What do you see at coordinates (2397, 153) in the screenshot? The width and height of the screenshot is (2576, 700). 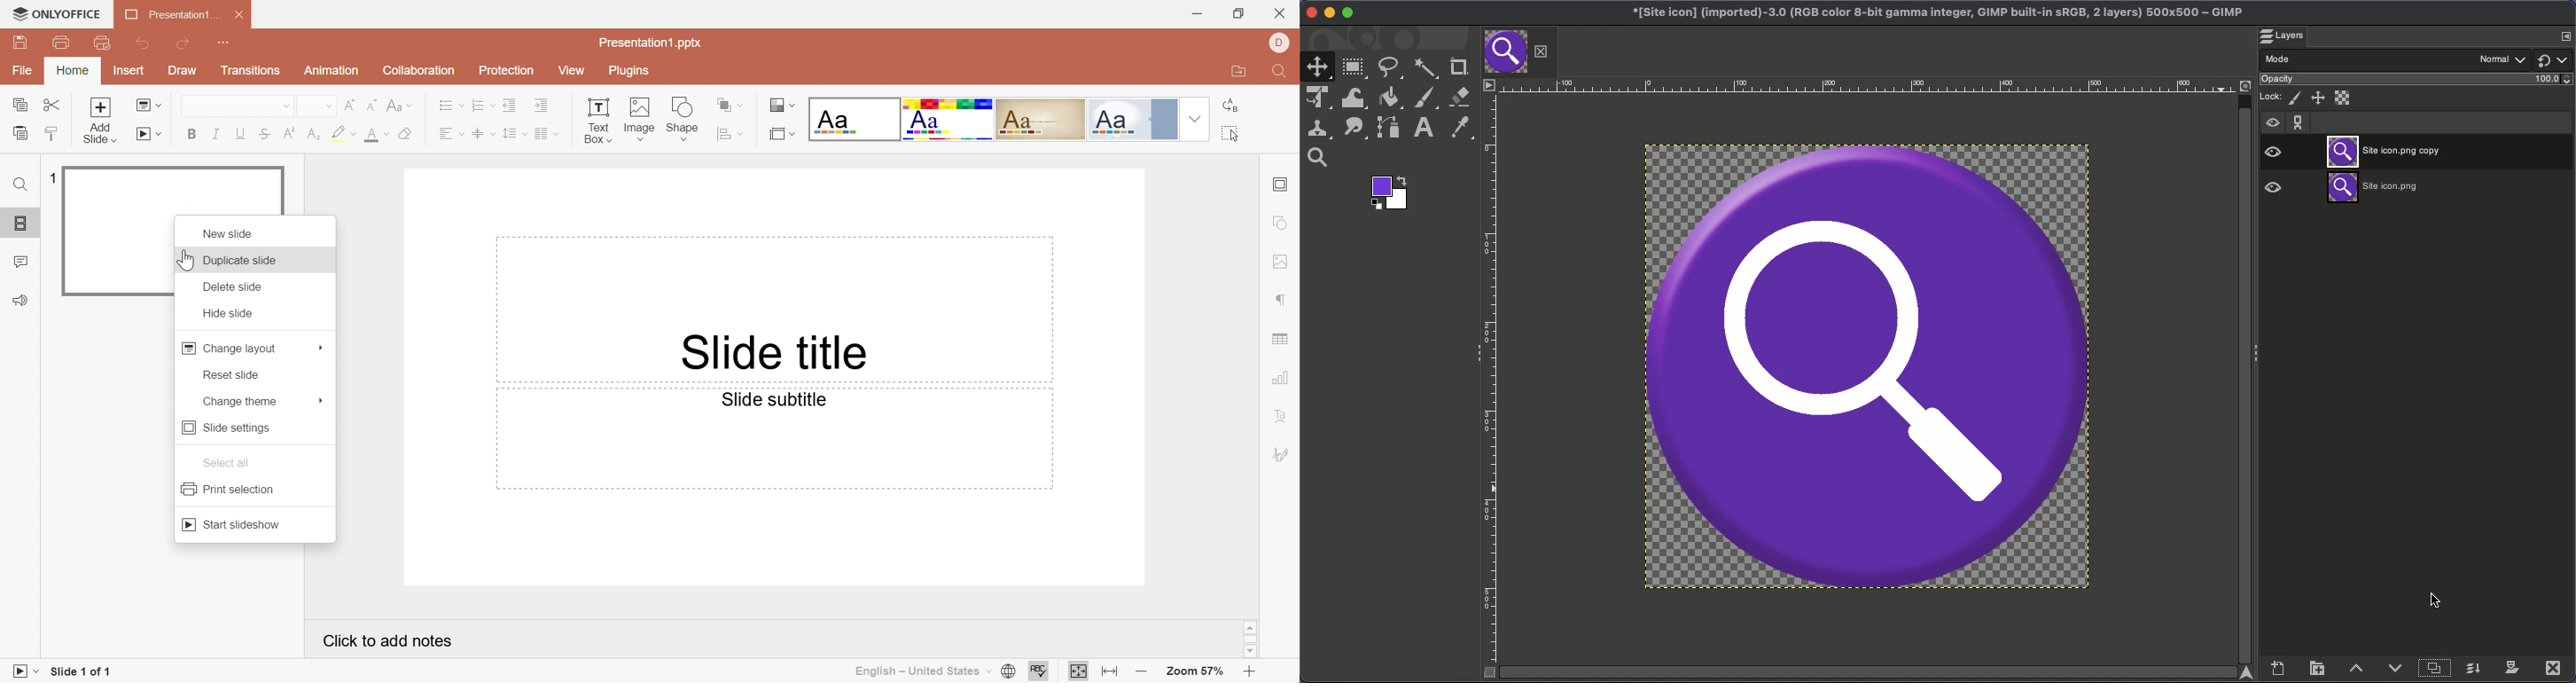 I see `Duplicate layer added` at bounding box center [2397, 153].